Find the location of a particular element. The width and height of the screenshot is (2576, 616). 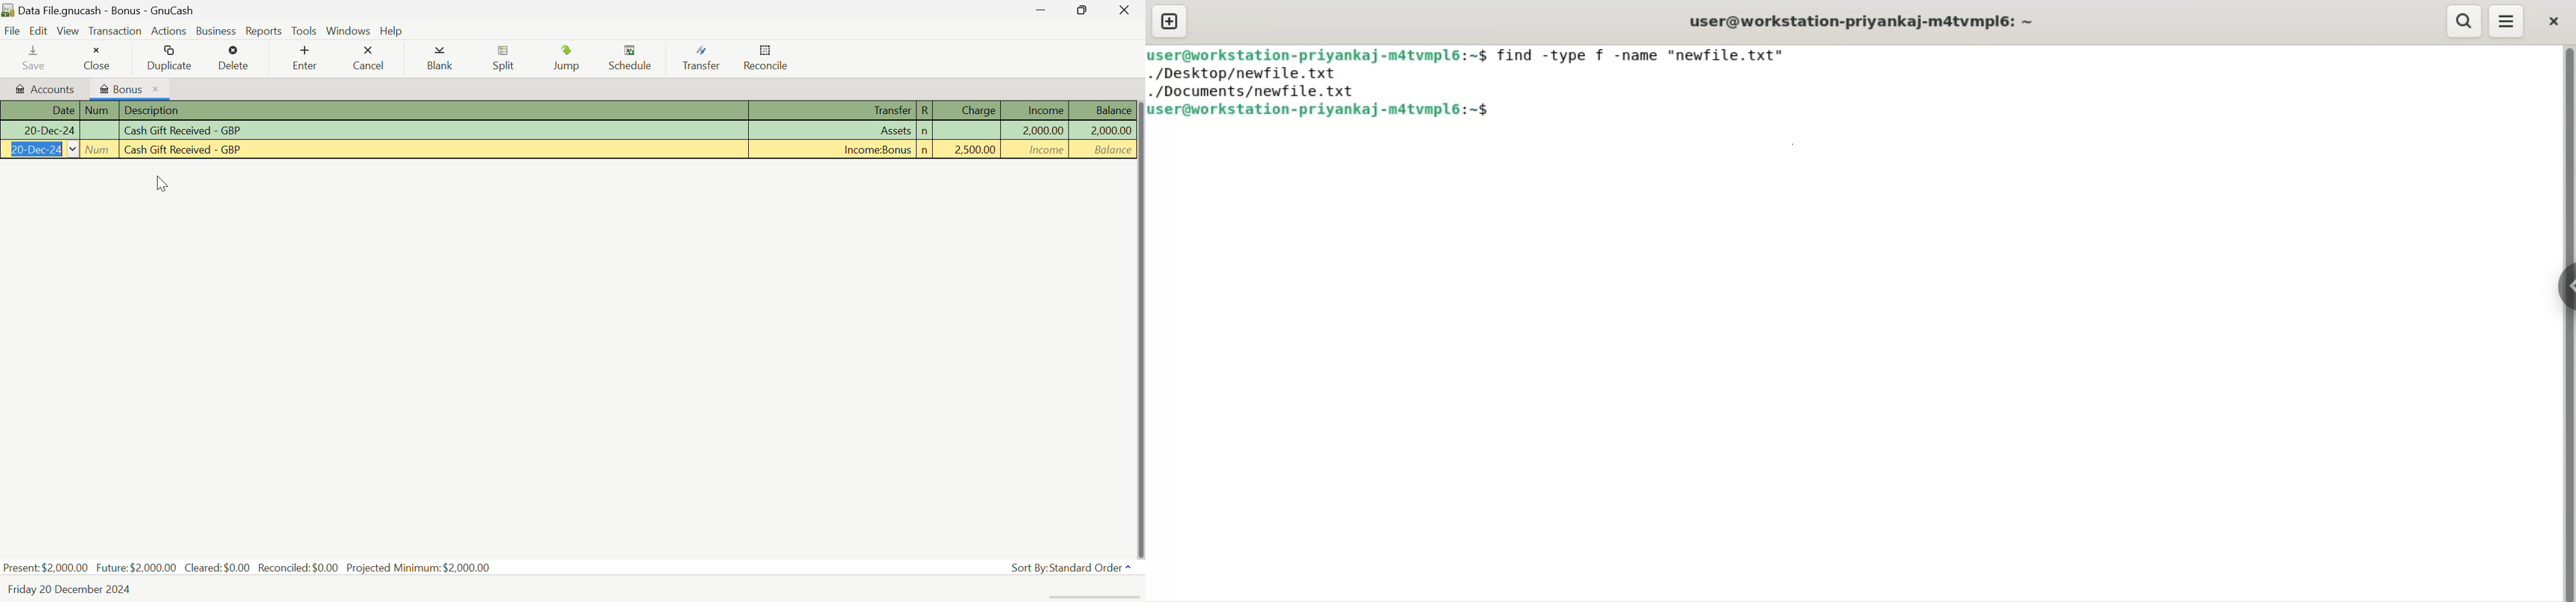

./documents/newfile.txt  is located at coordinates (1255, 94).